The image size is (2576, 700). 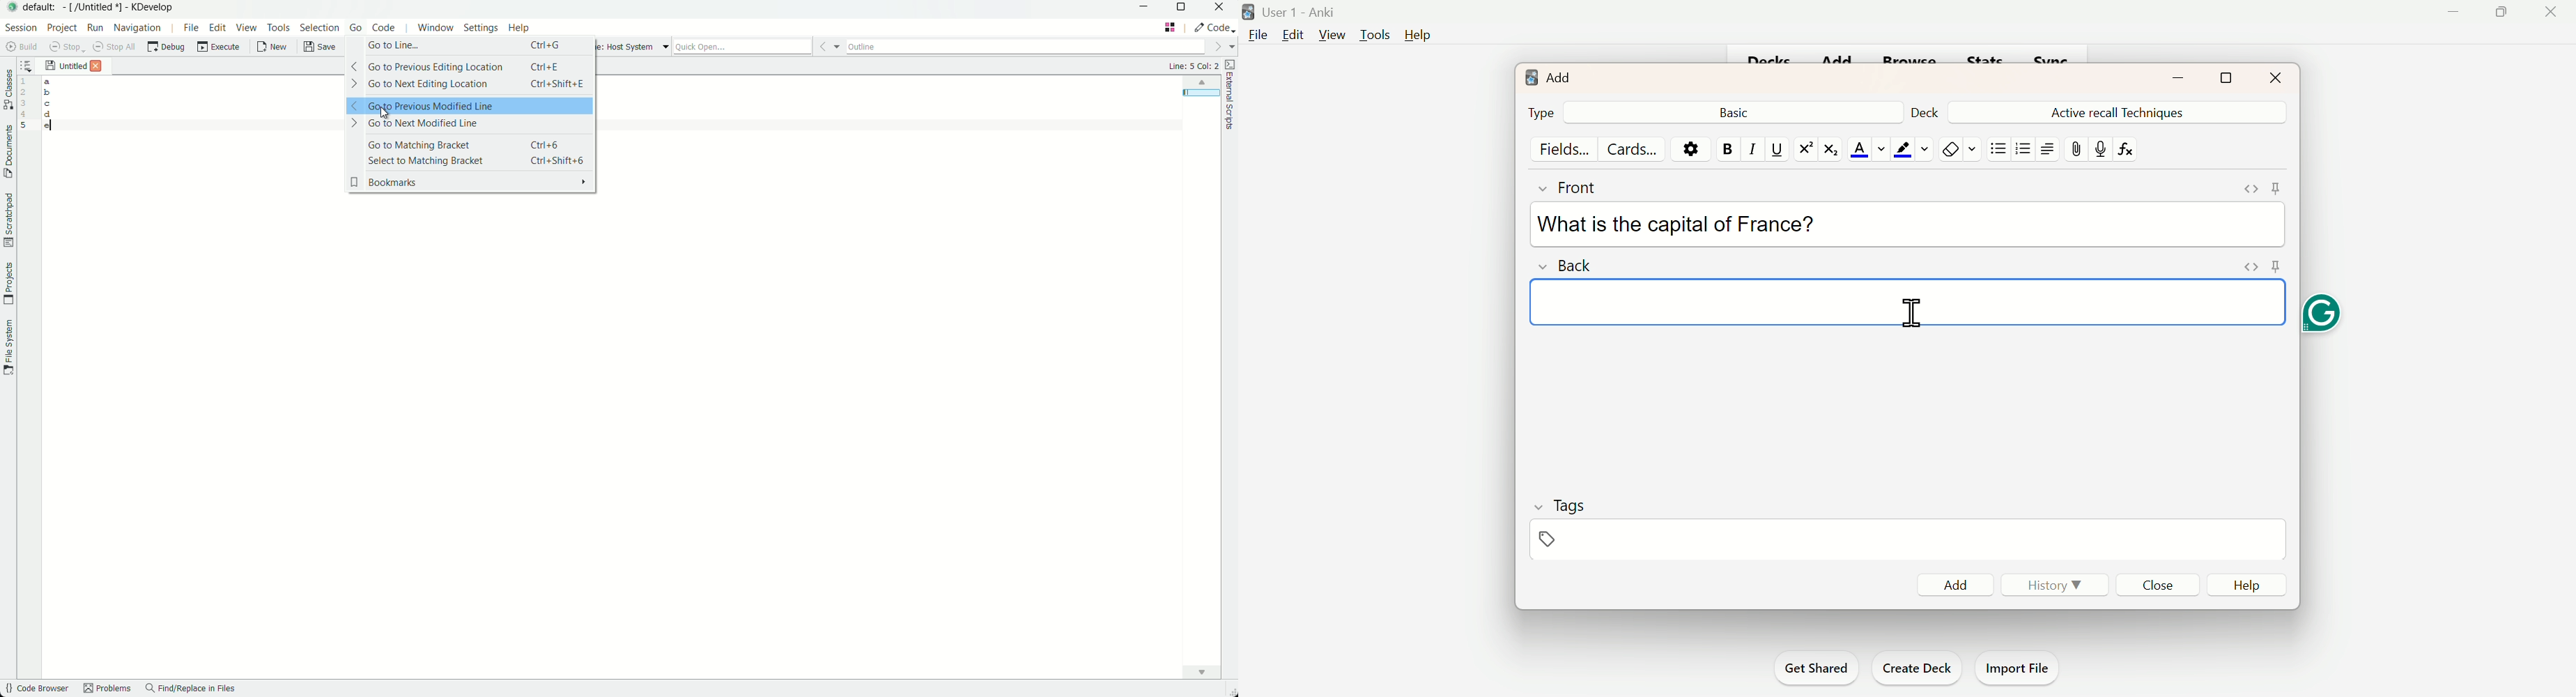 I want to click on Mic, so click(x=2101, y=148).